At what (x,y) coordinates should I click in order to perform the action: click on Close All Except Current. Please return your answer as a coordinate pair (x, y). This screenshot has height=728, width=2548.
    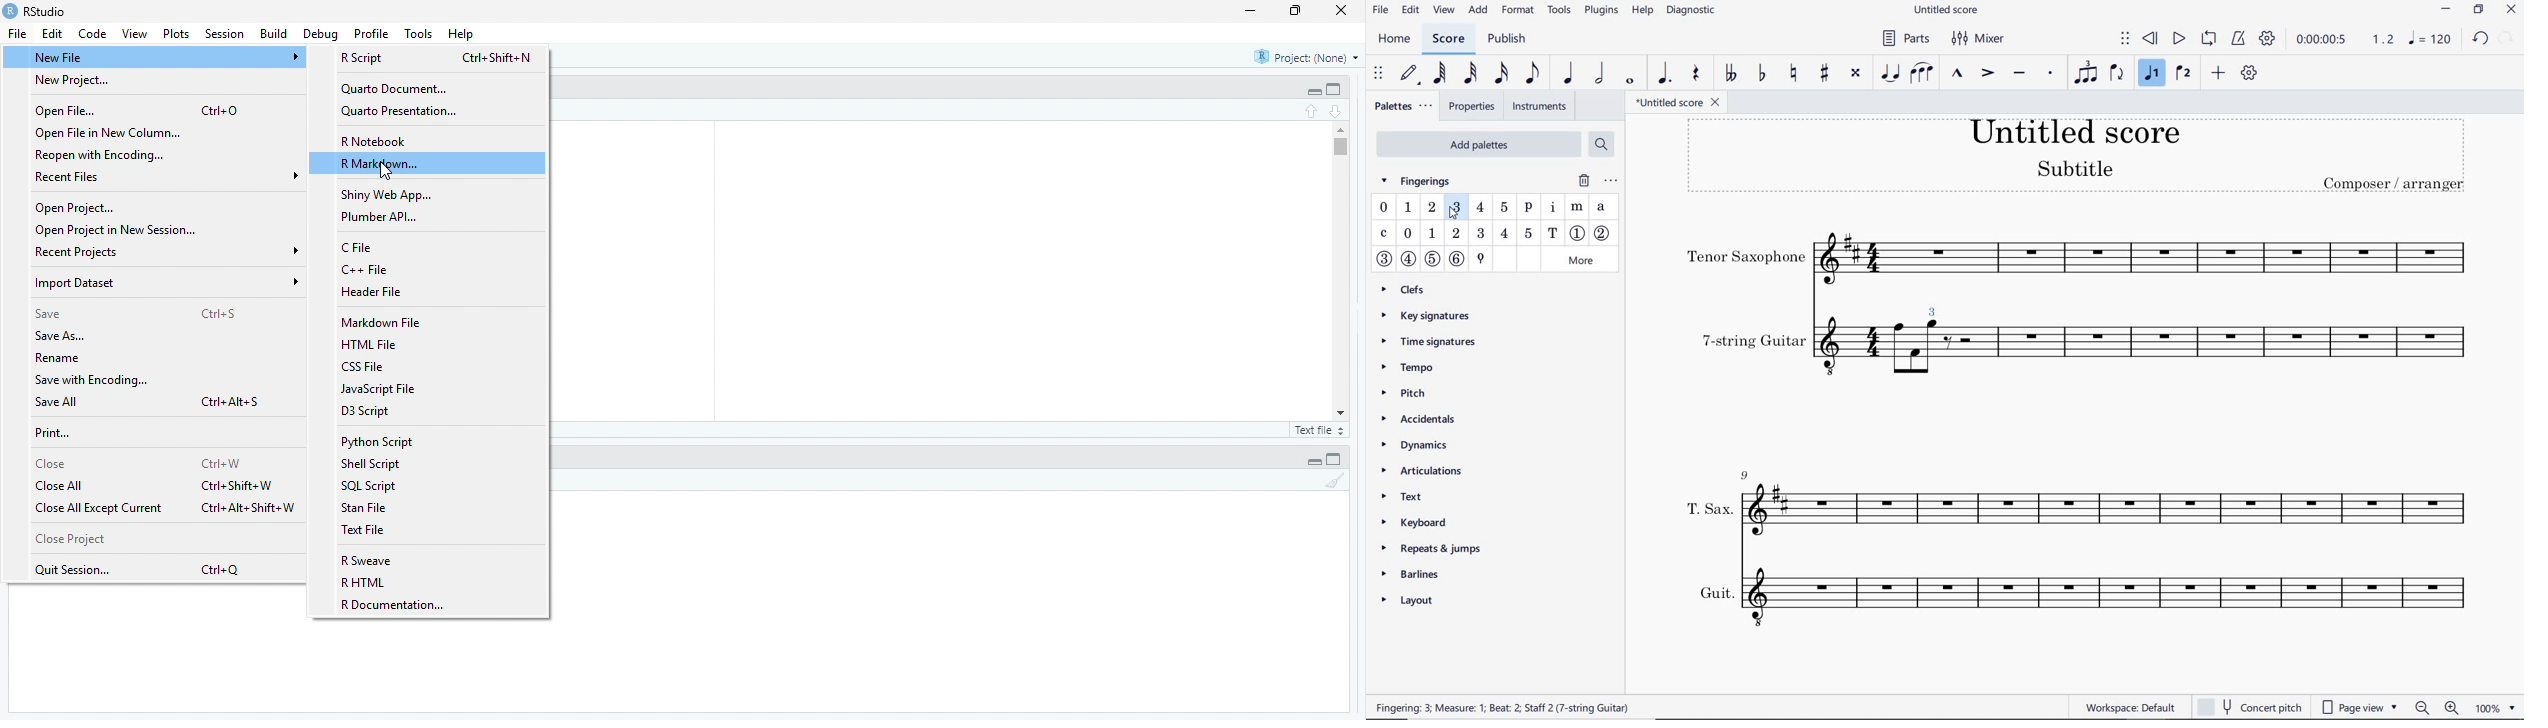
    Looking at the image, I should click on (102, 509).